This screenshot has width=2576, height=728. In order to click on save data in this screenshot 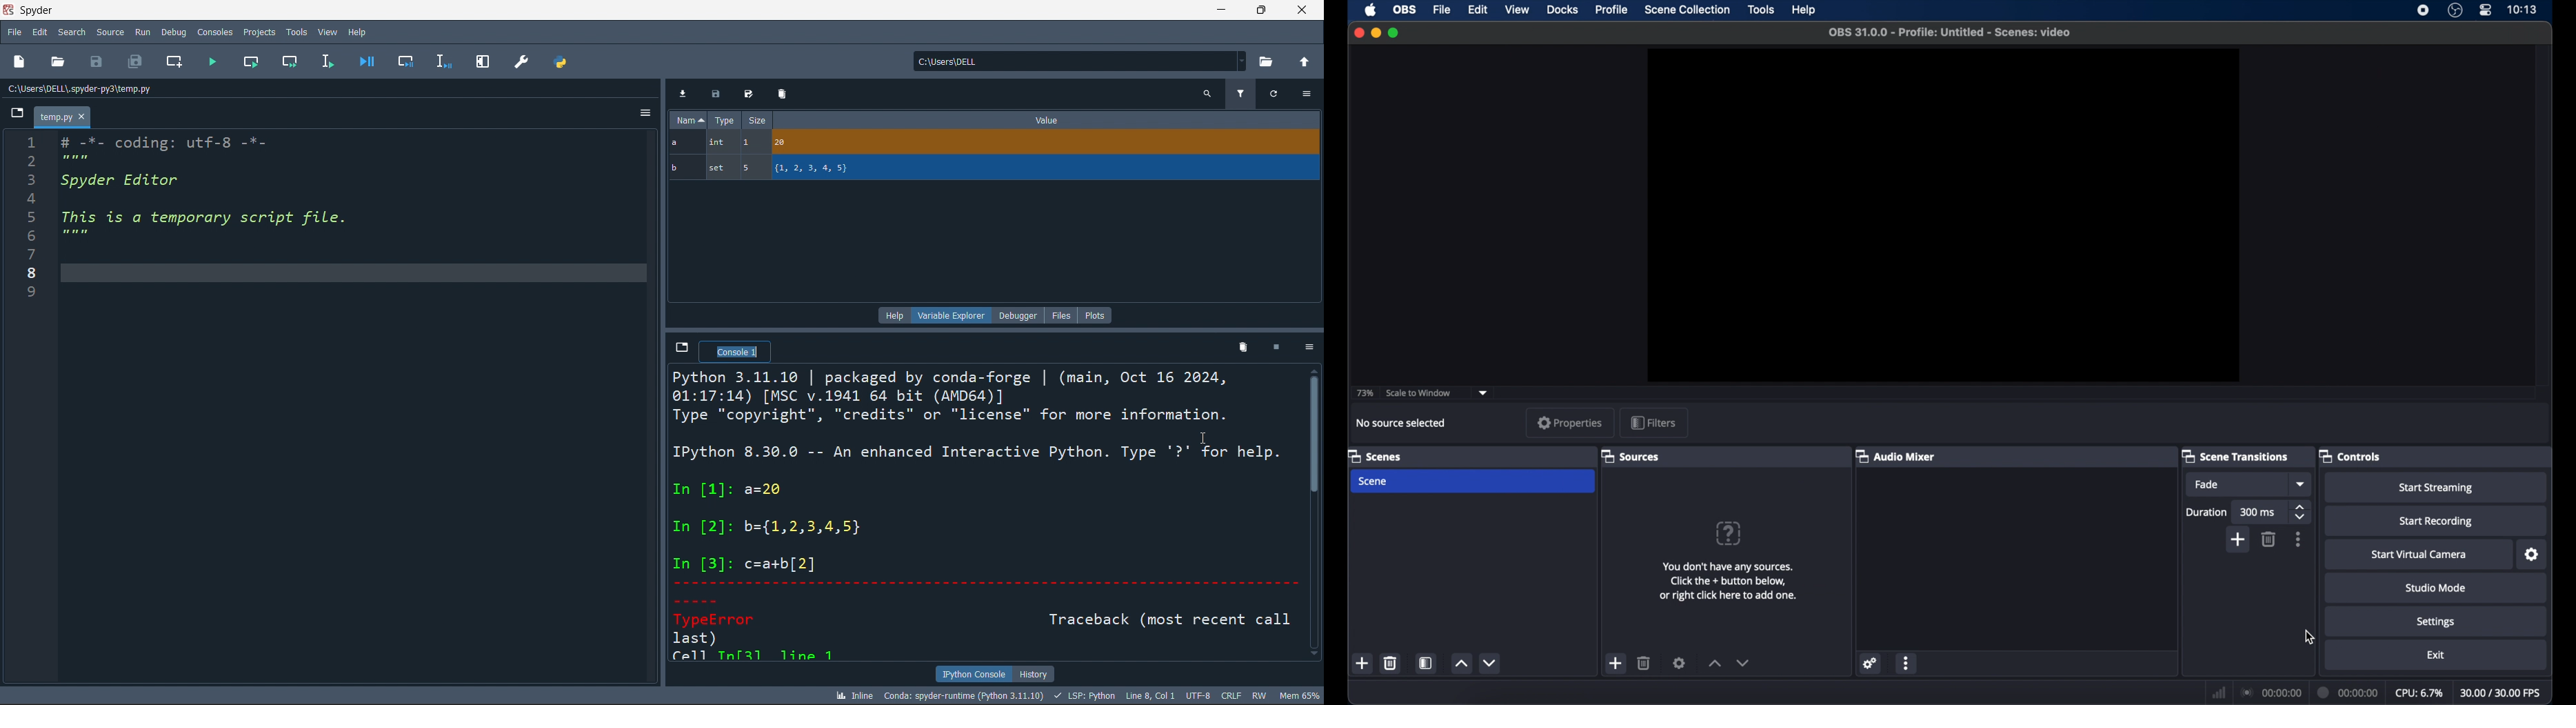, I will do `click(714, 95)`.